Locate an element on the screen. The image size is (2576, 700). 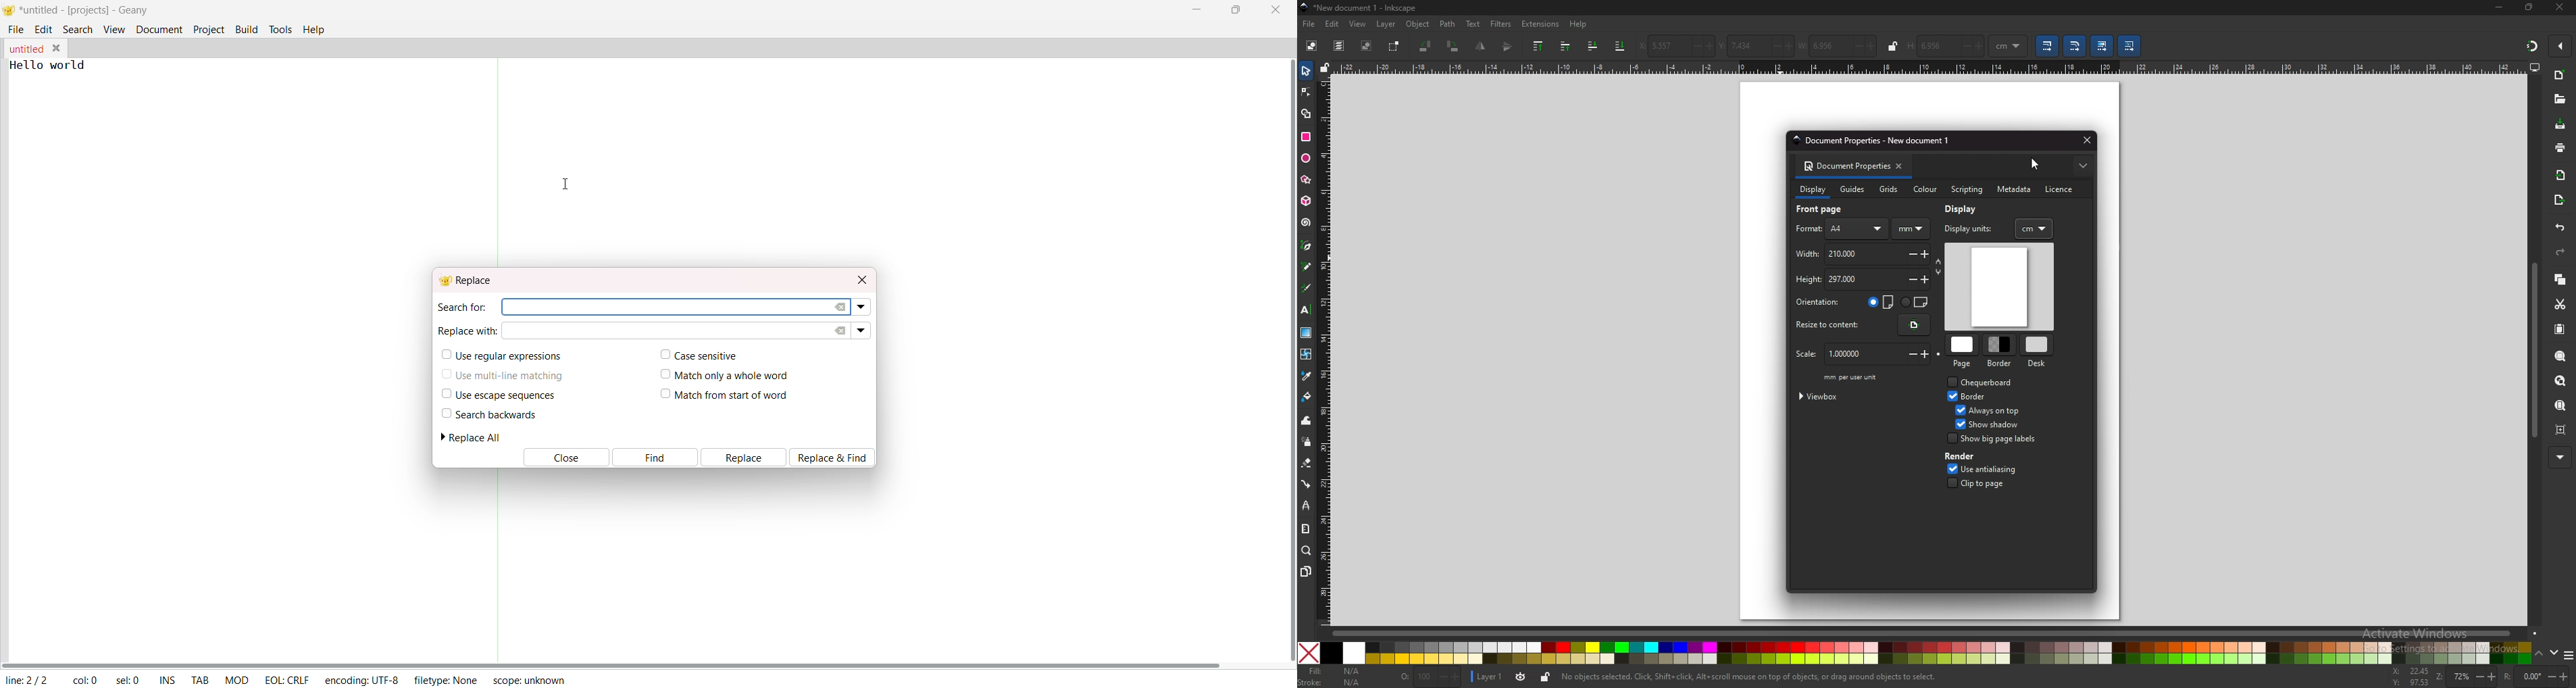
view is located at coordinates (1360, 23).